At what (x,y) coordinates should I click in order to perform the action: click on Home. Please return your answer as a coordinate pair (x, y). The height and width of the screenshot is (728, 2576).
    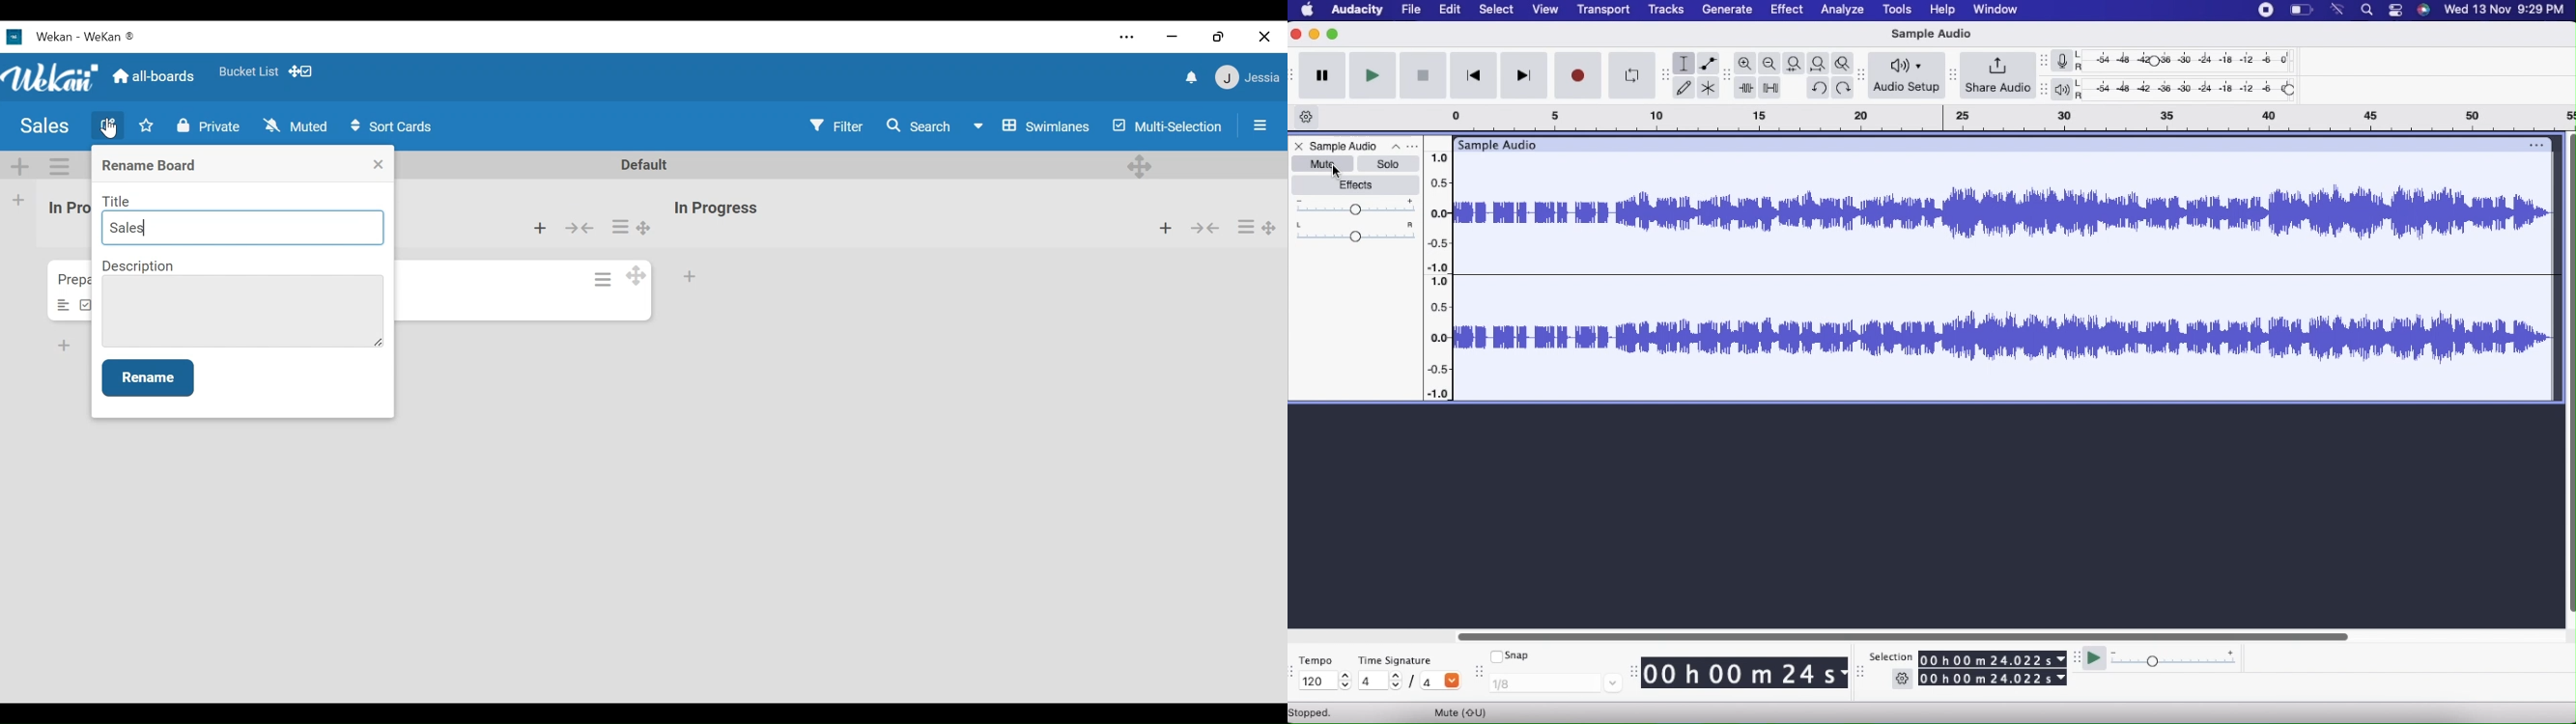
    Looking at the image, I should click on (1309, 11).